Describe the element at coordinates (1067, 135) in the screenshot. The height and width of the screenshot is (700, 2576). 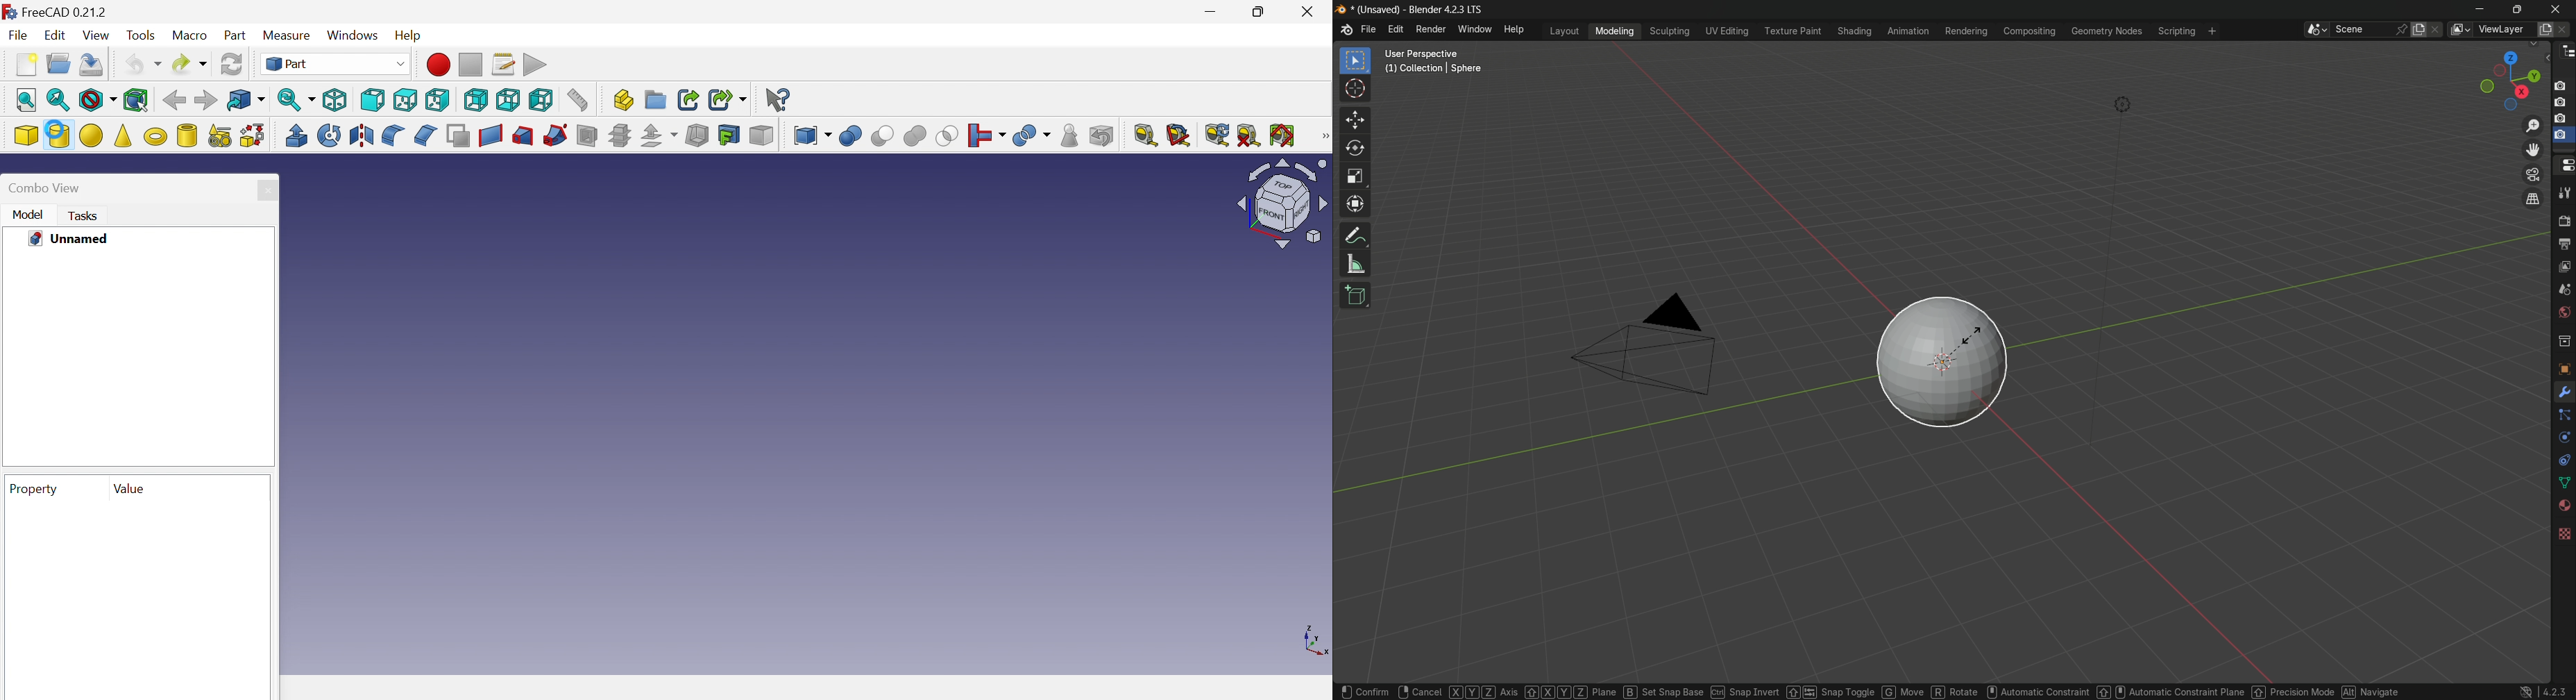
I see `Check geometry` at that location.